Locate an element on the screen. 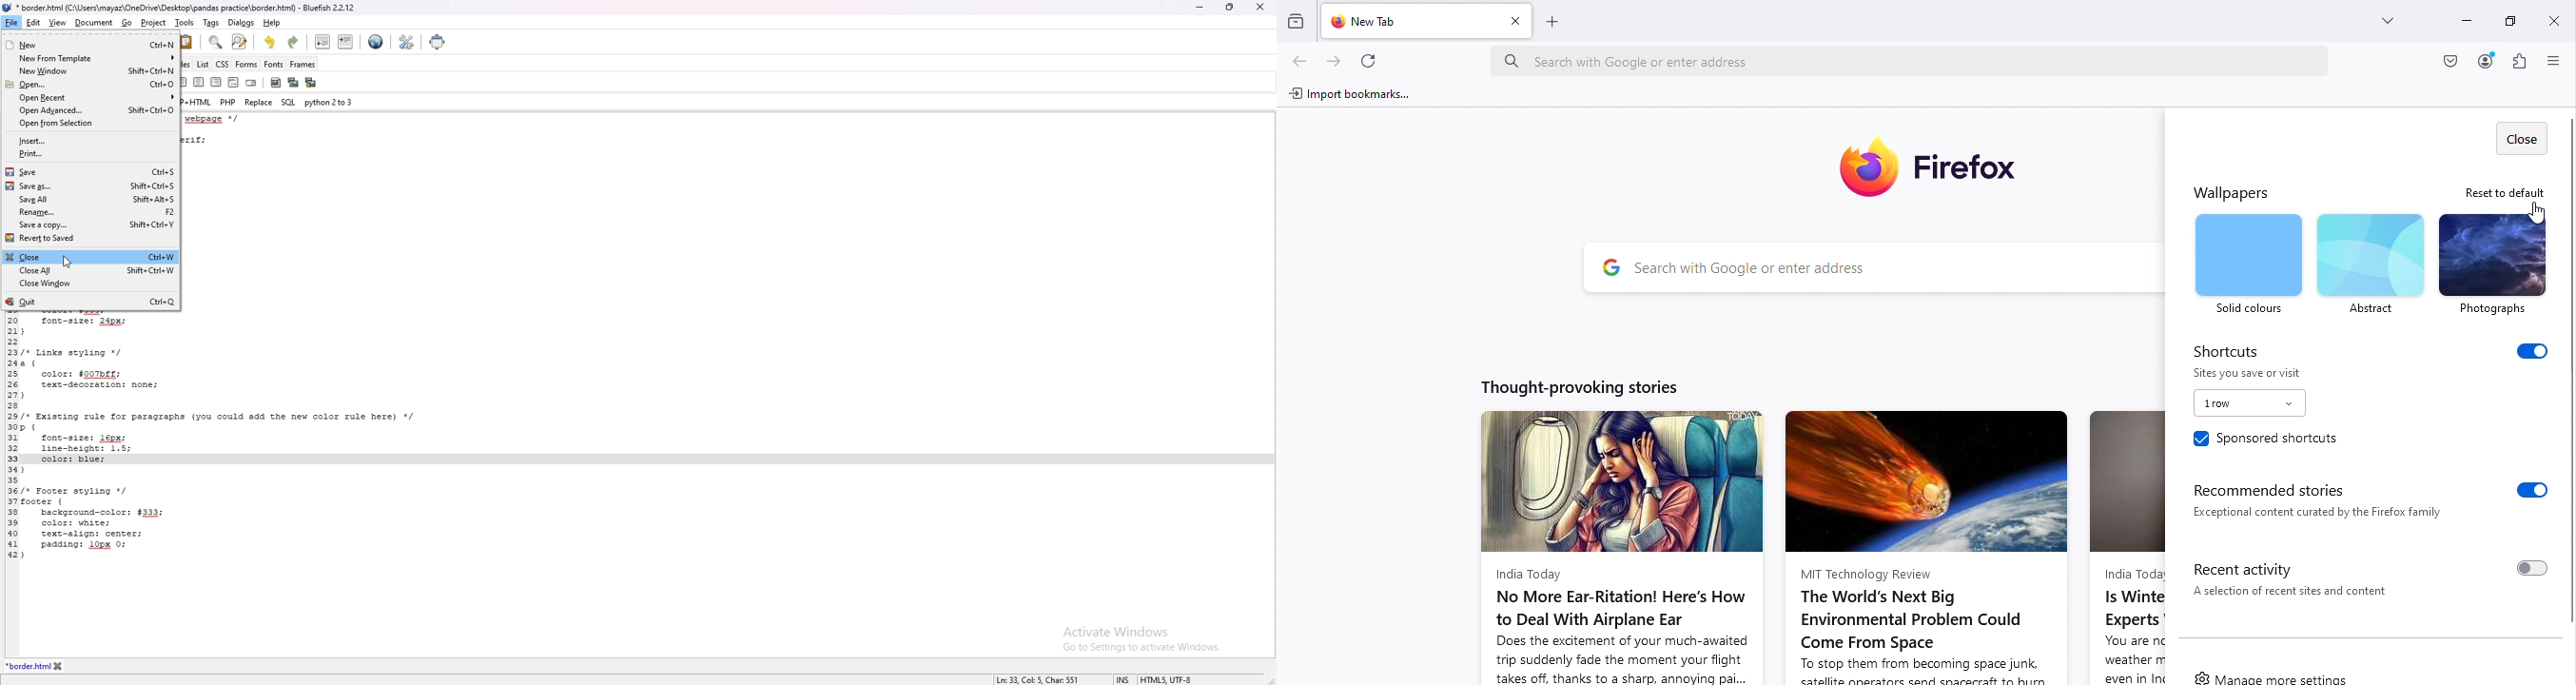  quit is located at coordinates (92, 301).